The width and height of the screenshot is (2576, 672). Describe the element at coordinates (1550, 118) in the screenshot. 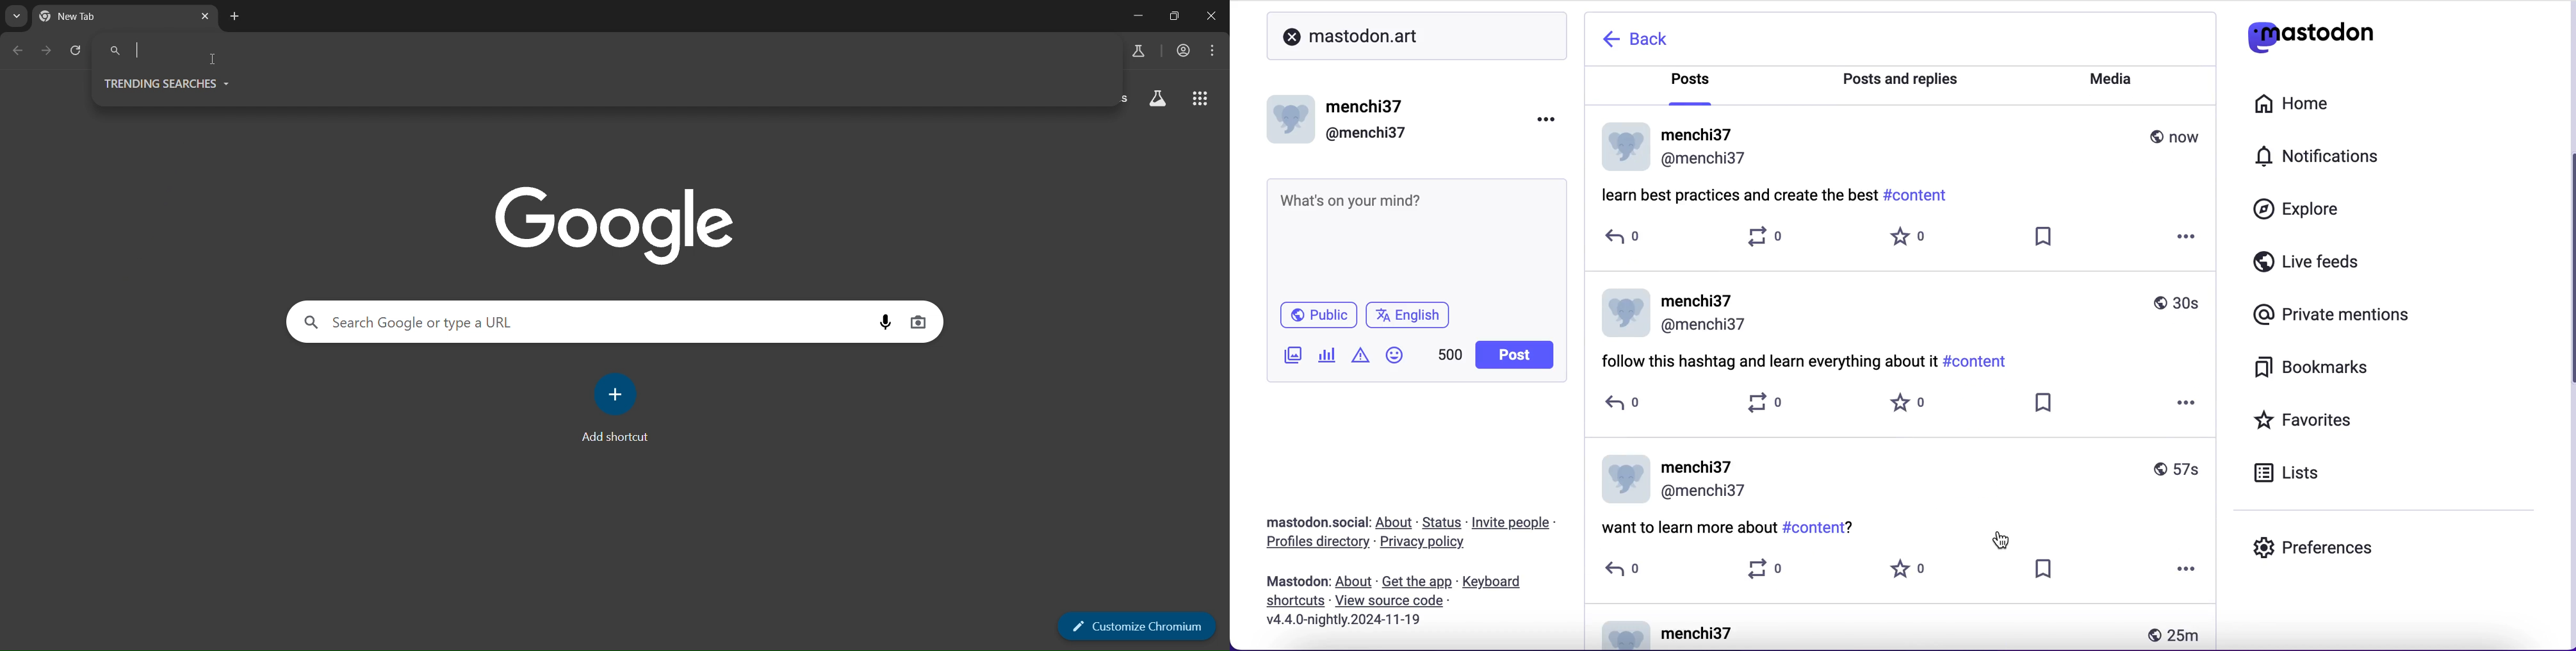

I see `options` at that location.